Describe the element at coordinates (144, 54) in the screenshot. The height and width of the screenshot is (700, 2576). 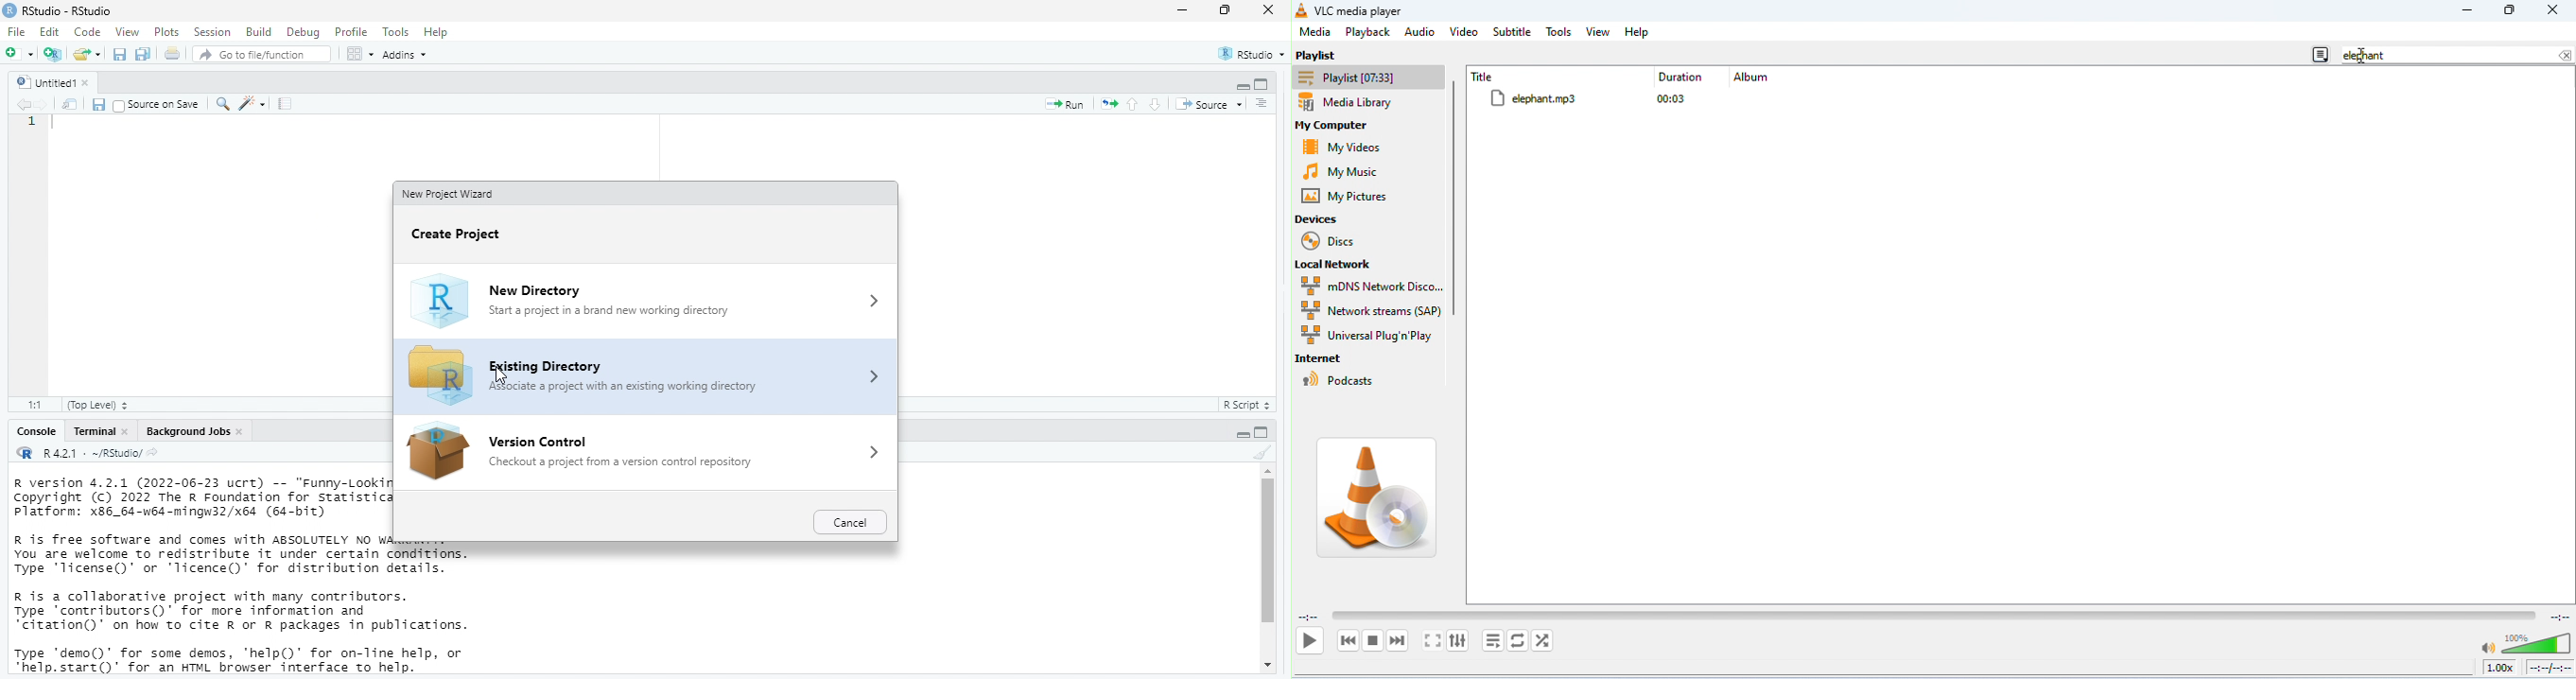
I see `save all documents` at that location.